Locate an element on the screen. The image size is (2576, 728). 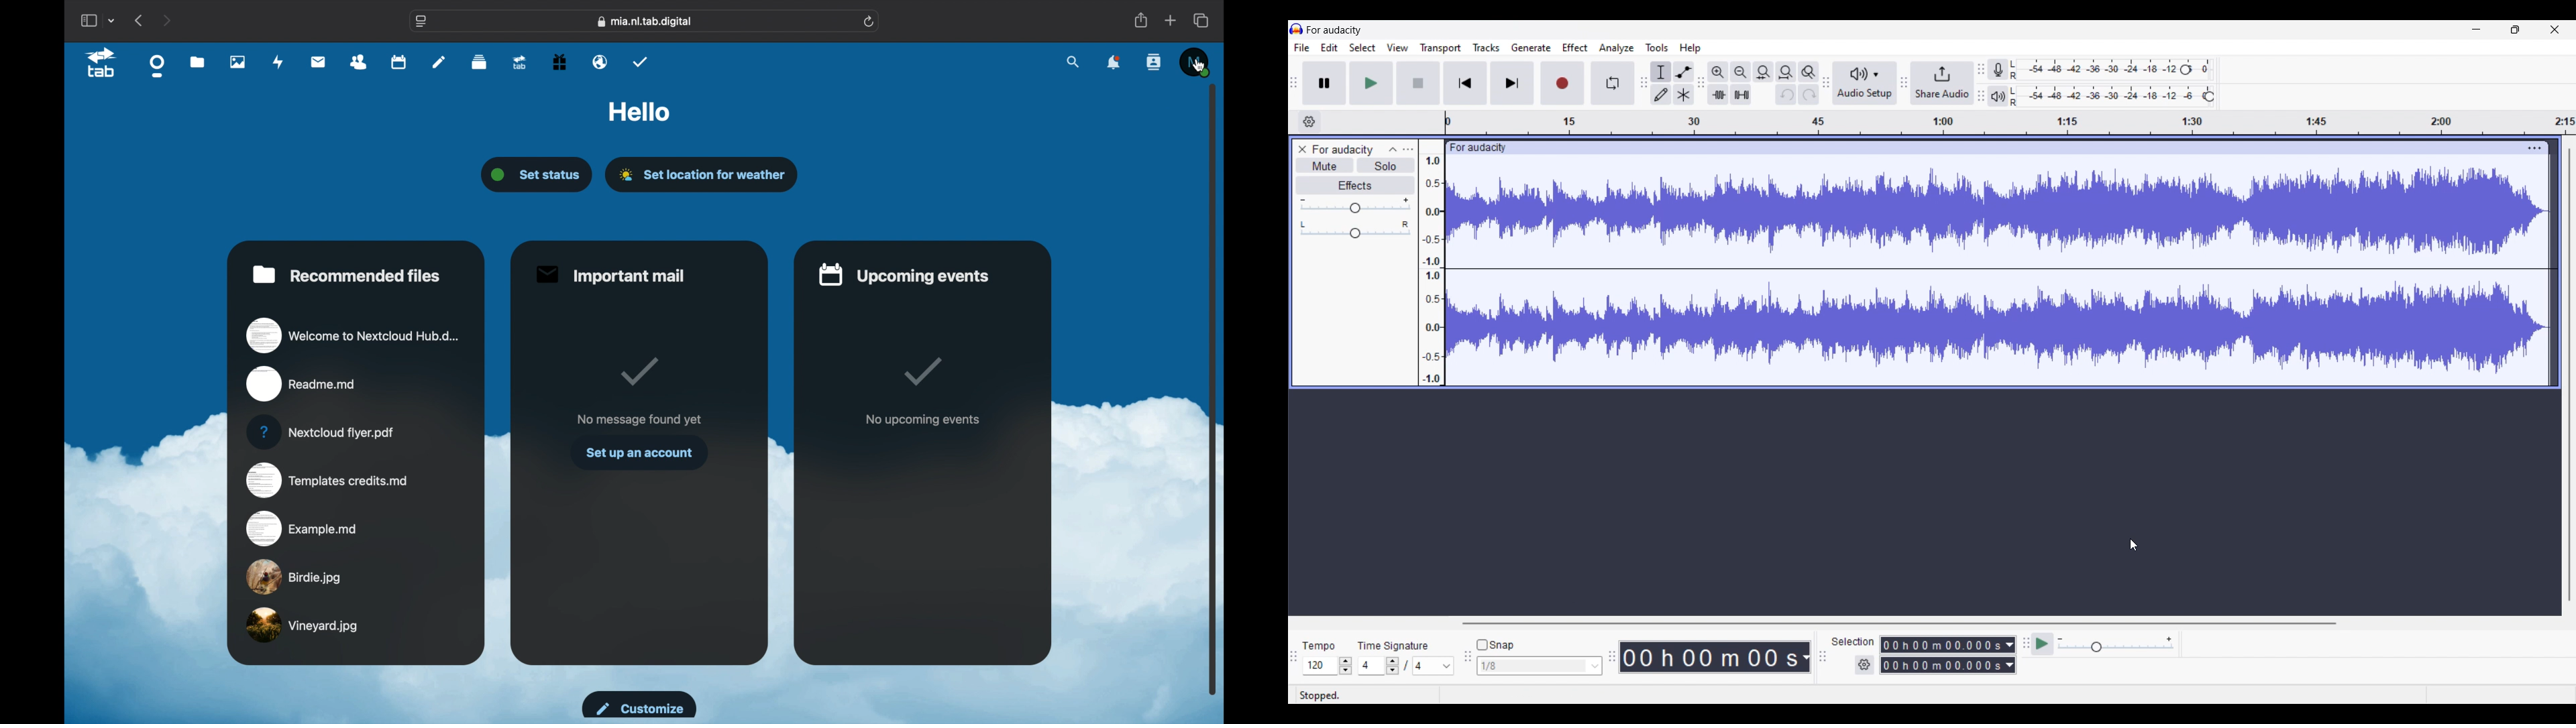
activity is located at coordinates (278, 62).